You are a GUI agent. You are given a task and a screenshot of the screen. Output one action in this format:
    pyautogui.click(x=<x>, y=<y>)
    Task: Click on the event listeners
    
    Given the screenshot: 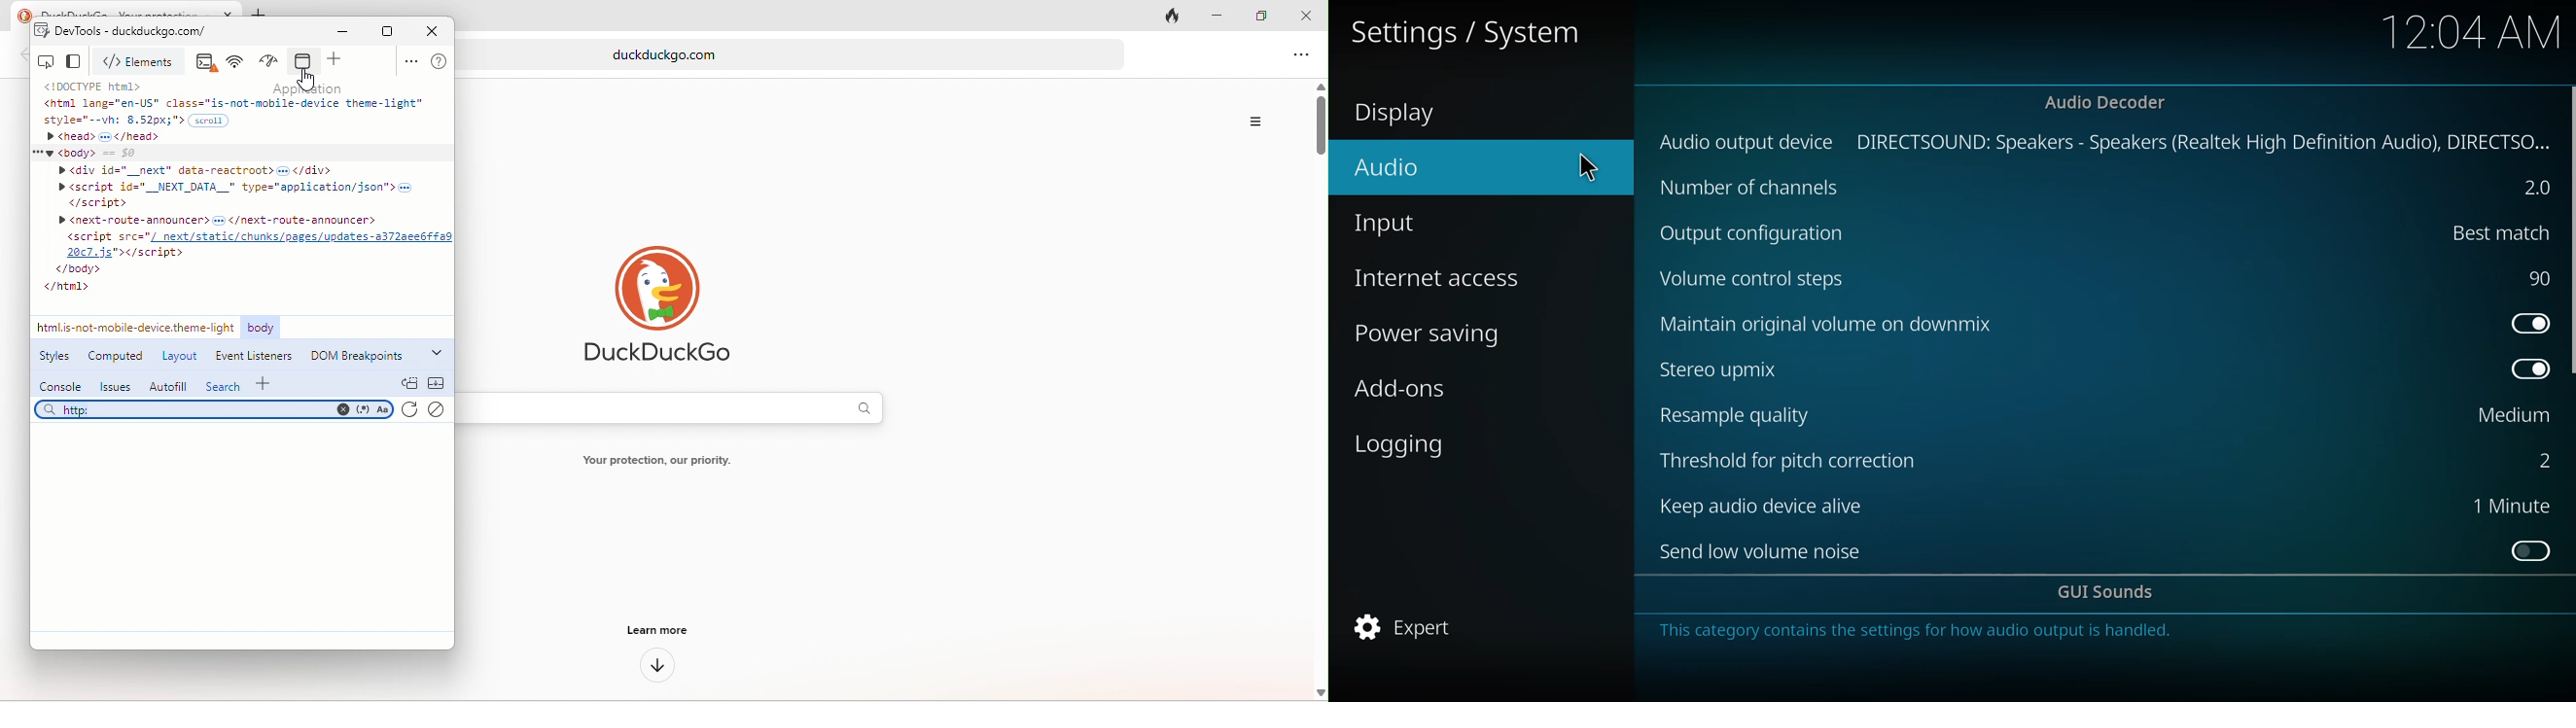 What is the action you would take?
    pyautogui.click(x=253, y=357)
    